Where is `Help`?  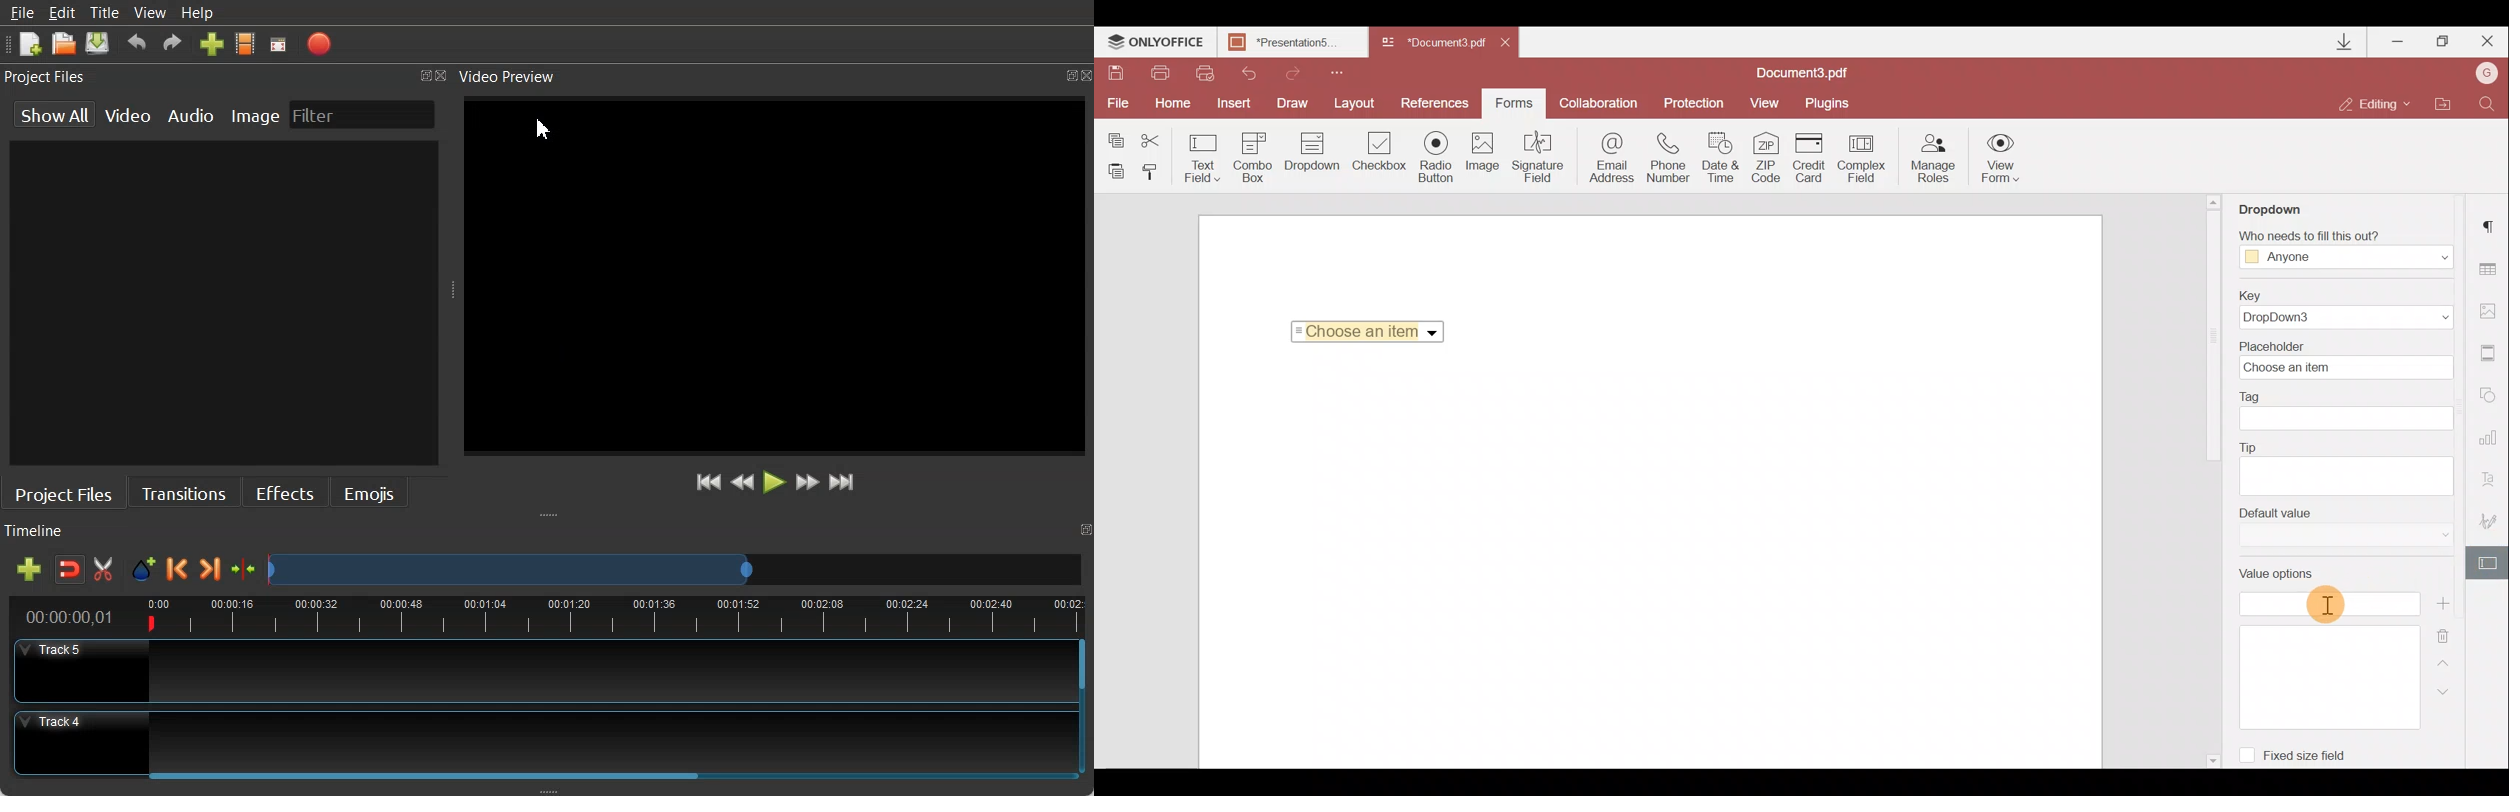
Help is located at coordinates (198, 12).